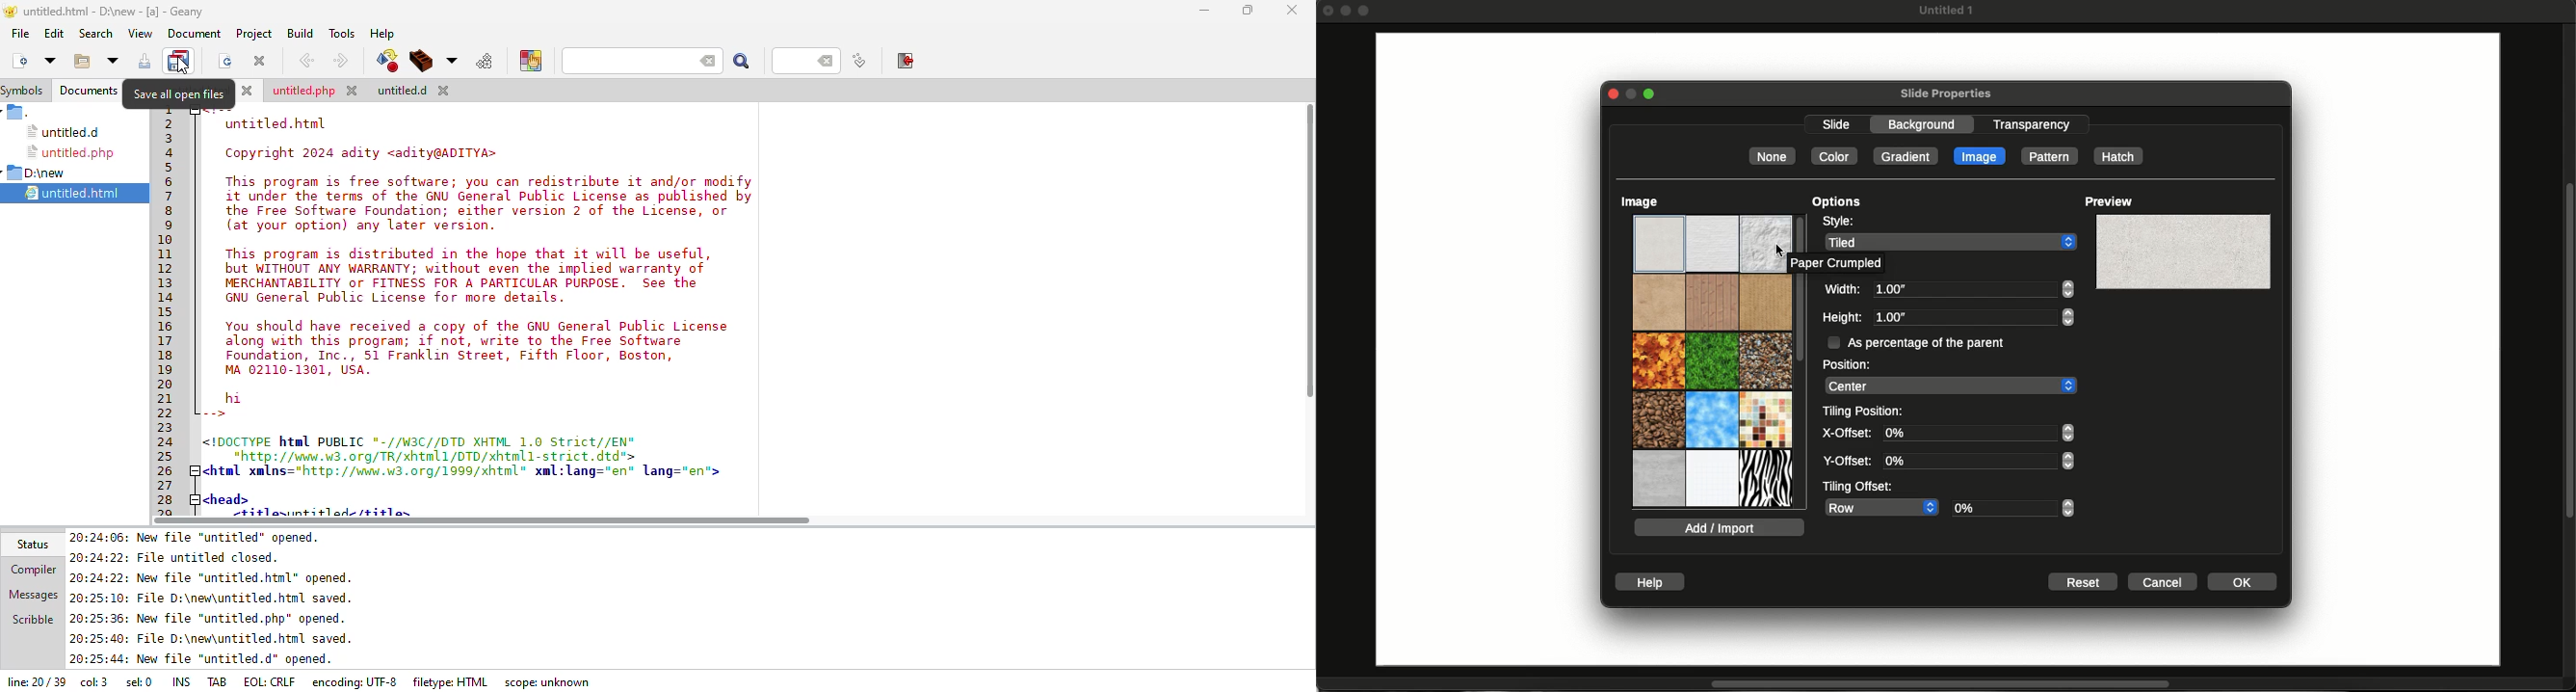  Describe the element at coordinates (1980, 155) in the screenshot. I see `Image selected` at that location.